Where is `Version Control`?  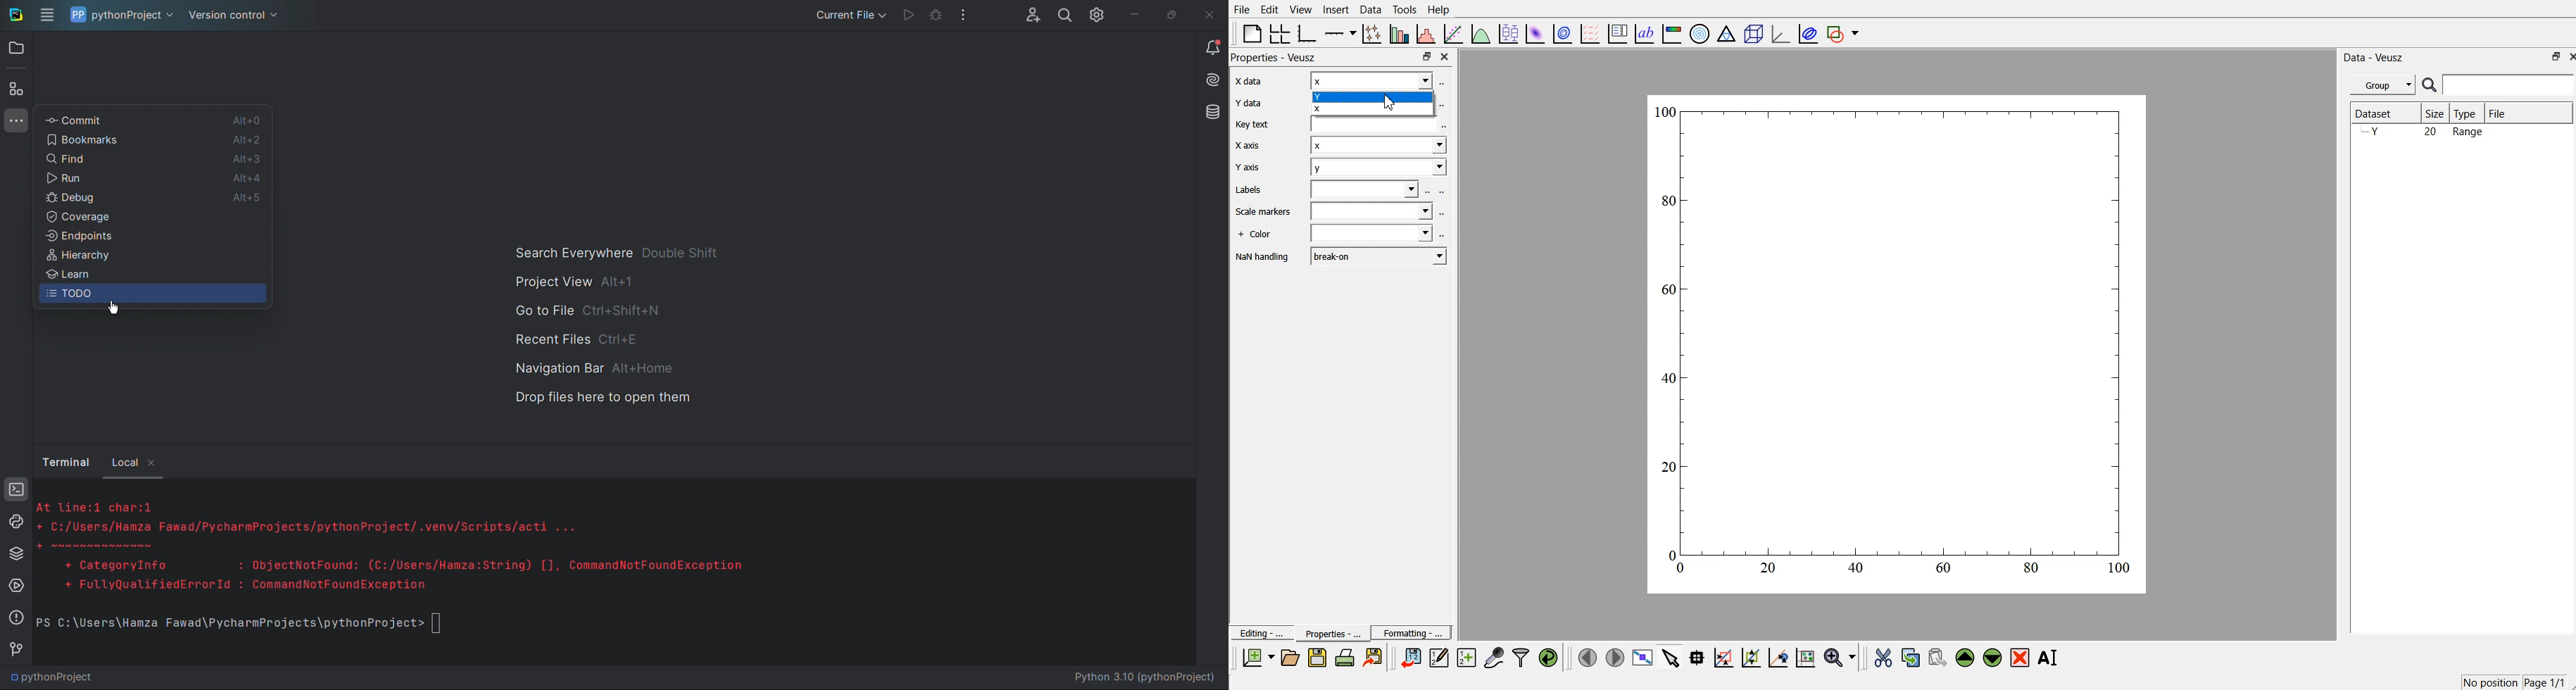 Version Control is located at coordinates (236, 16).